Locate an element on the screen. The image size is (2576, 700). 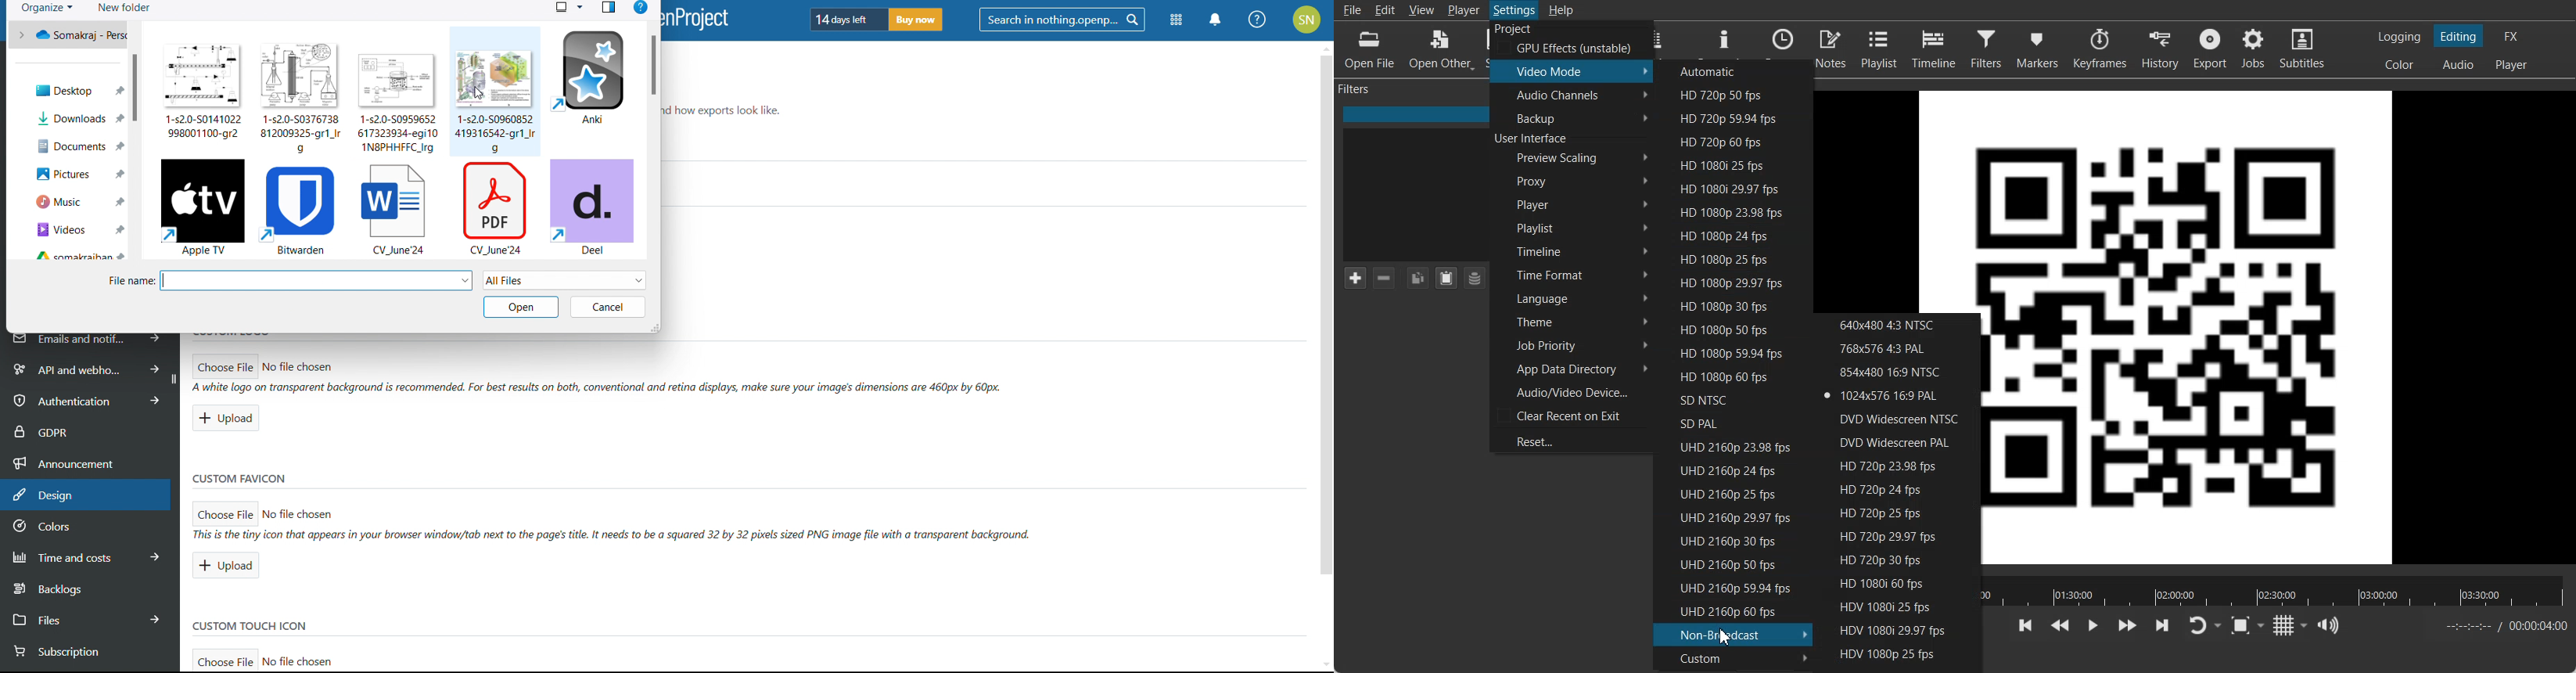
Toggle zoom is located at coordinates (2247, 625).